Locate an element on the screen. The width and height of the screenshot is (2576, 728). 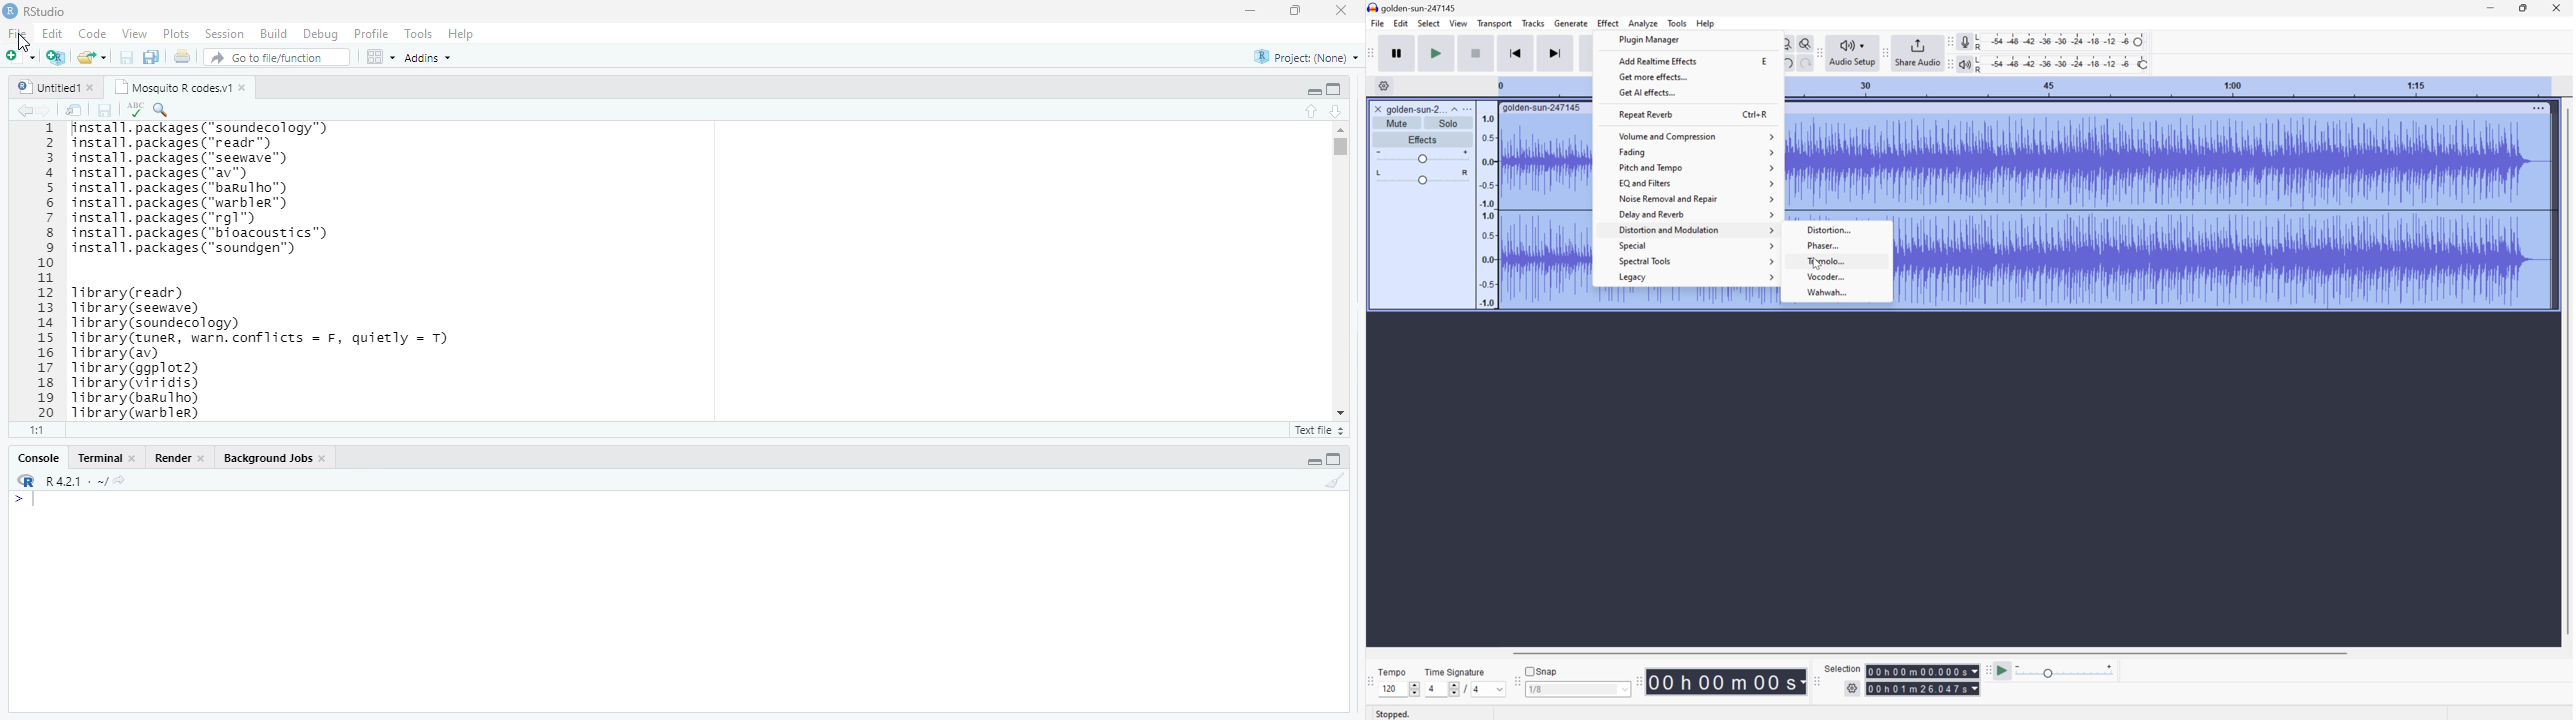
install. packages ("soundecology”)install. packages ("readr")install. packages ("seewave™)install. packages ("av")install. packages("barulho")install. packages("warbler")install. packages("rgl”)install. packages("bioacoustics")install. packages ("soundgen") is located at coordinates (211, 190).